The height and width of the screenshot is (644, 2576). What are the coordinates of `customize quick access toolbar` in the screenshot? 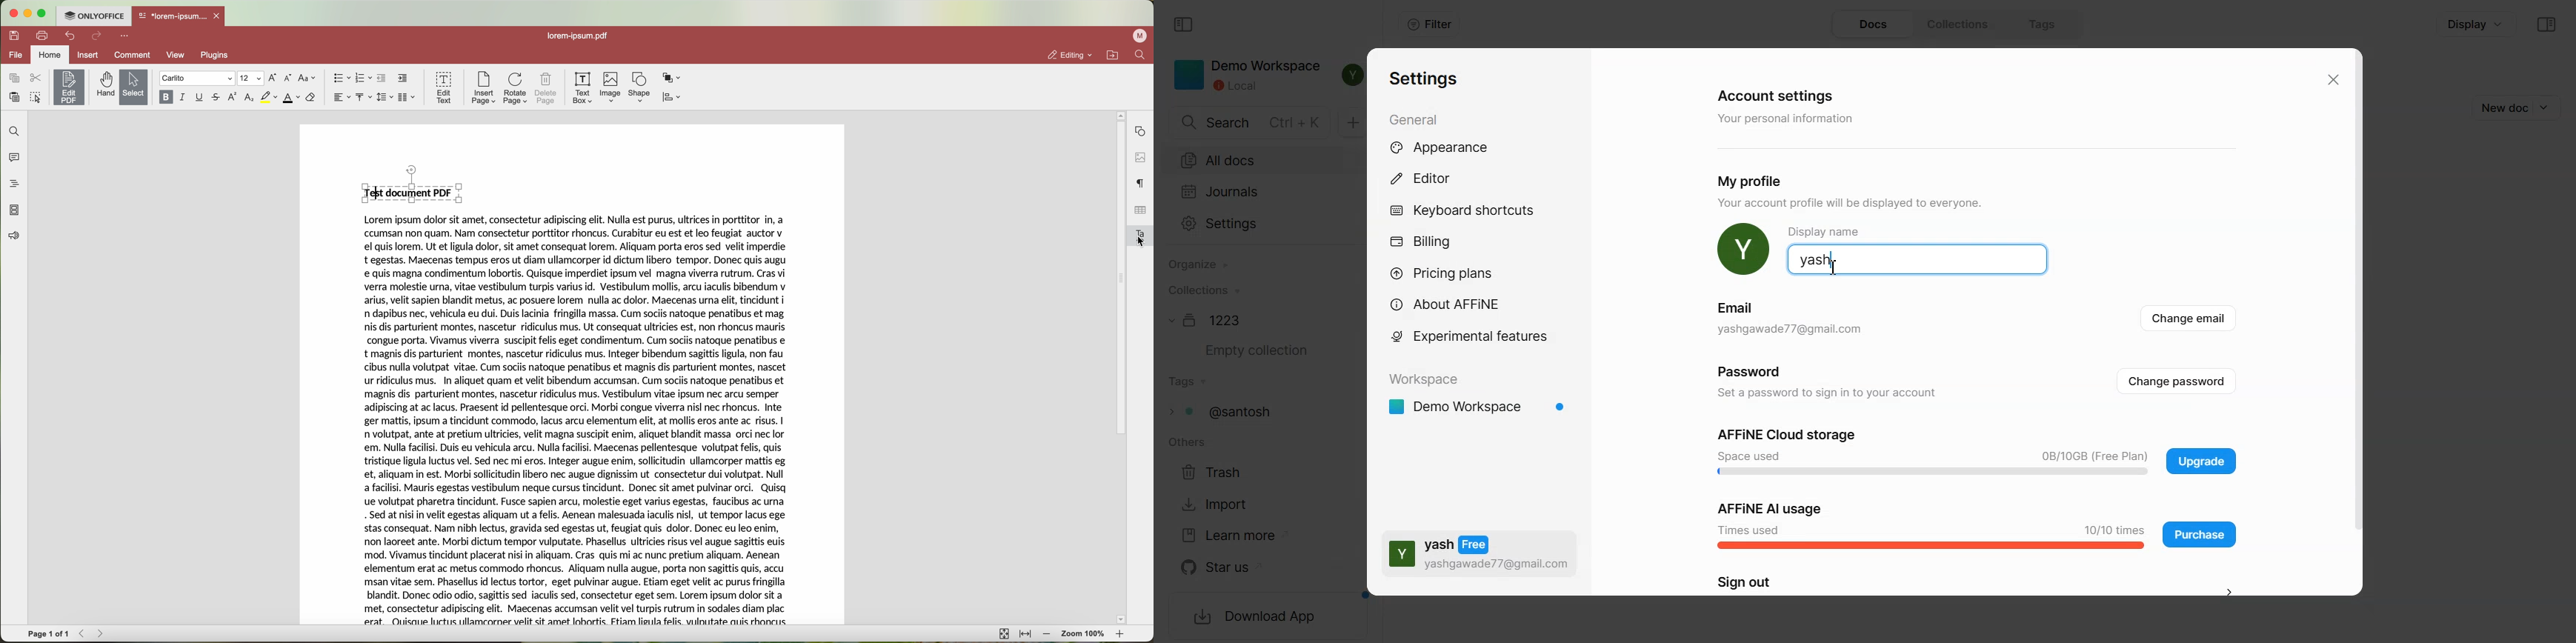 It's located at (125, 36).